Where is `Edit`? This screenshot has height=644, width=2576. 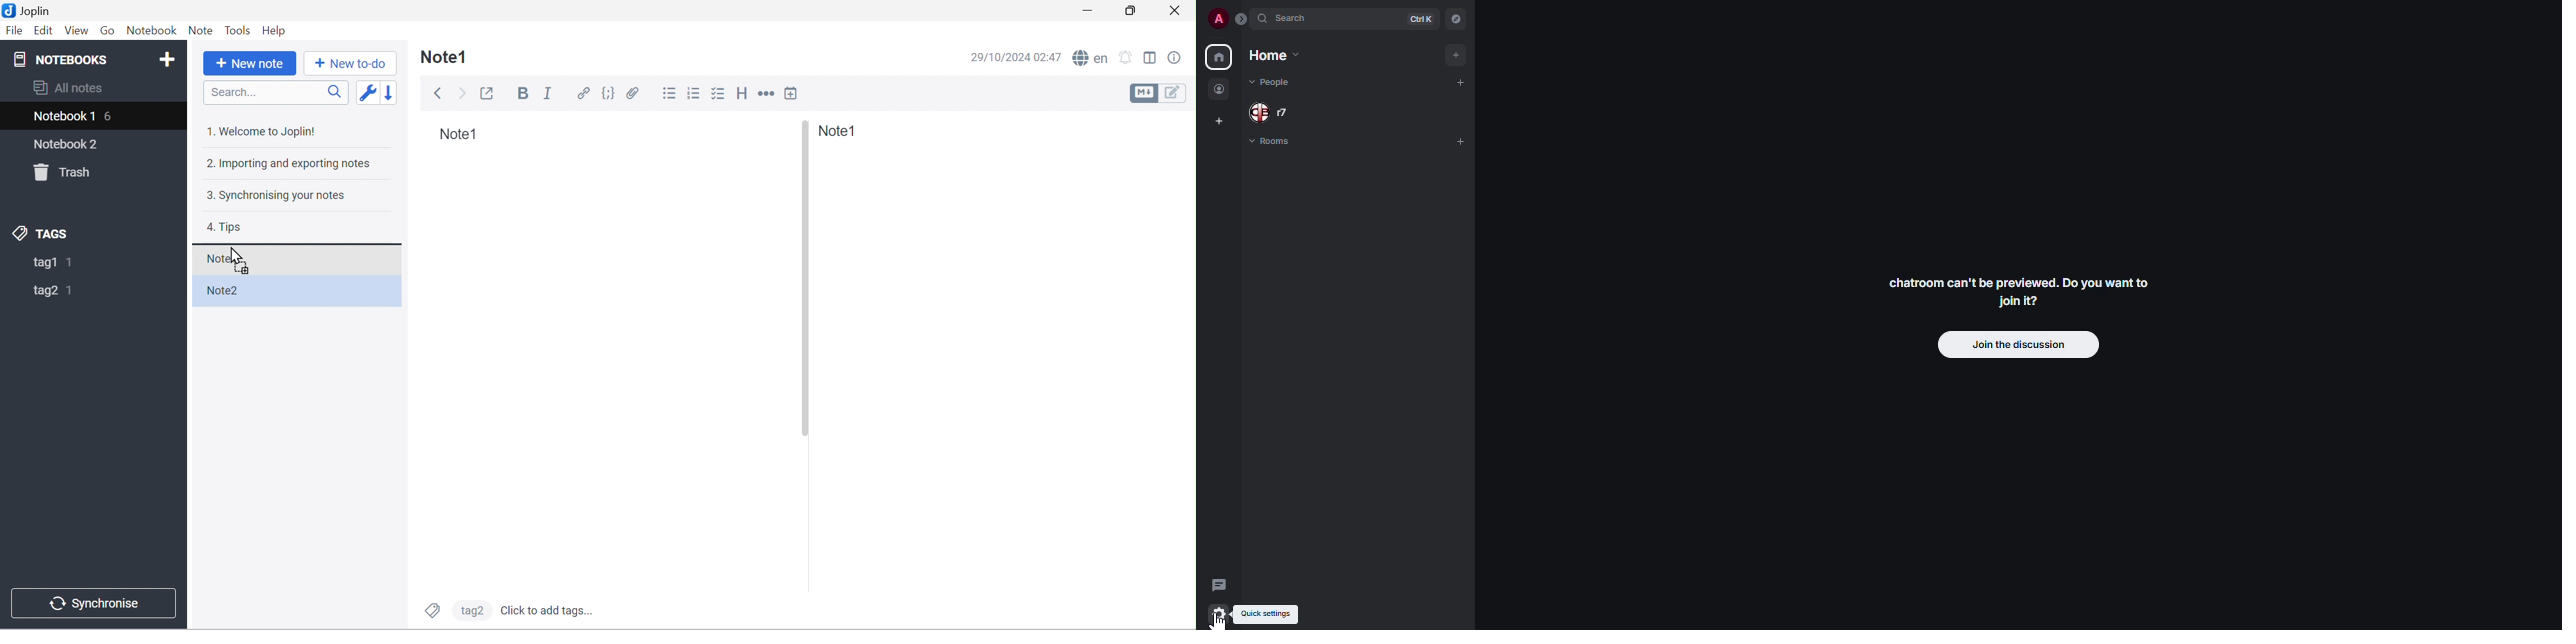
Edit is located at coordinates (44, 32).